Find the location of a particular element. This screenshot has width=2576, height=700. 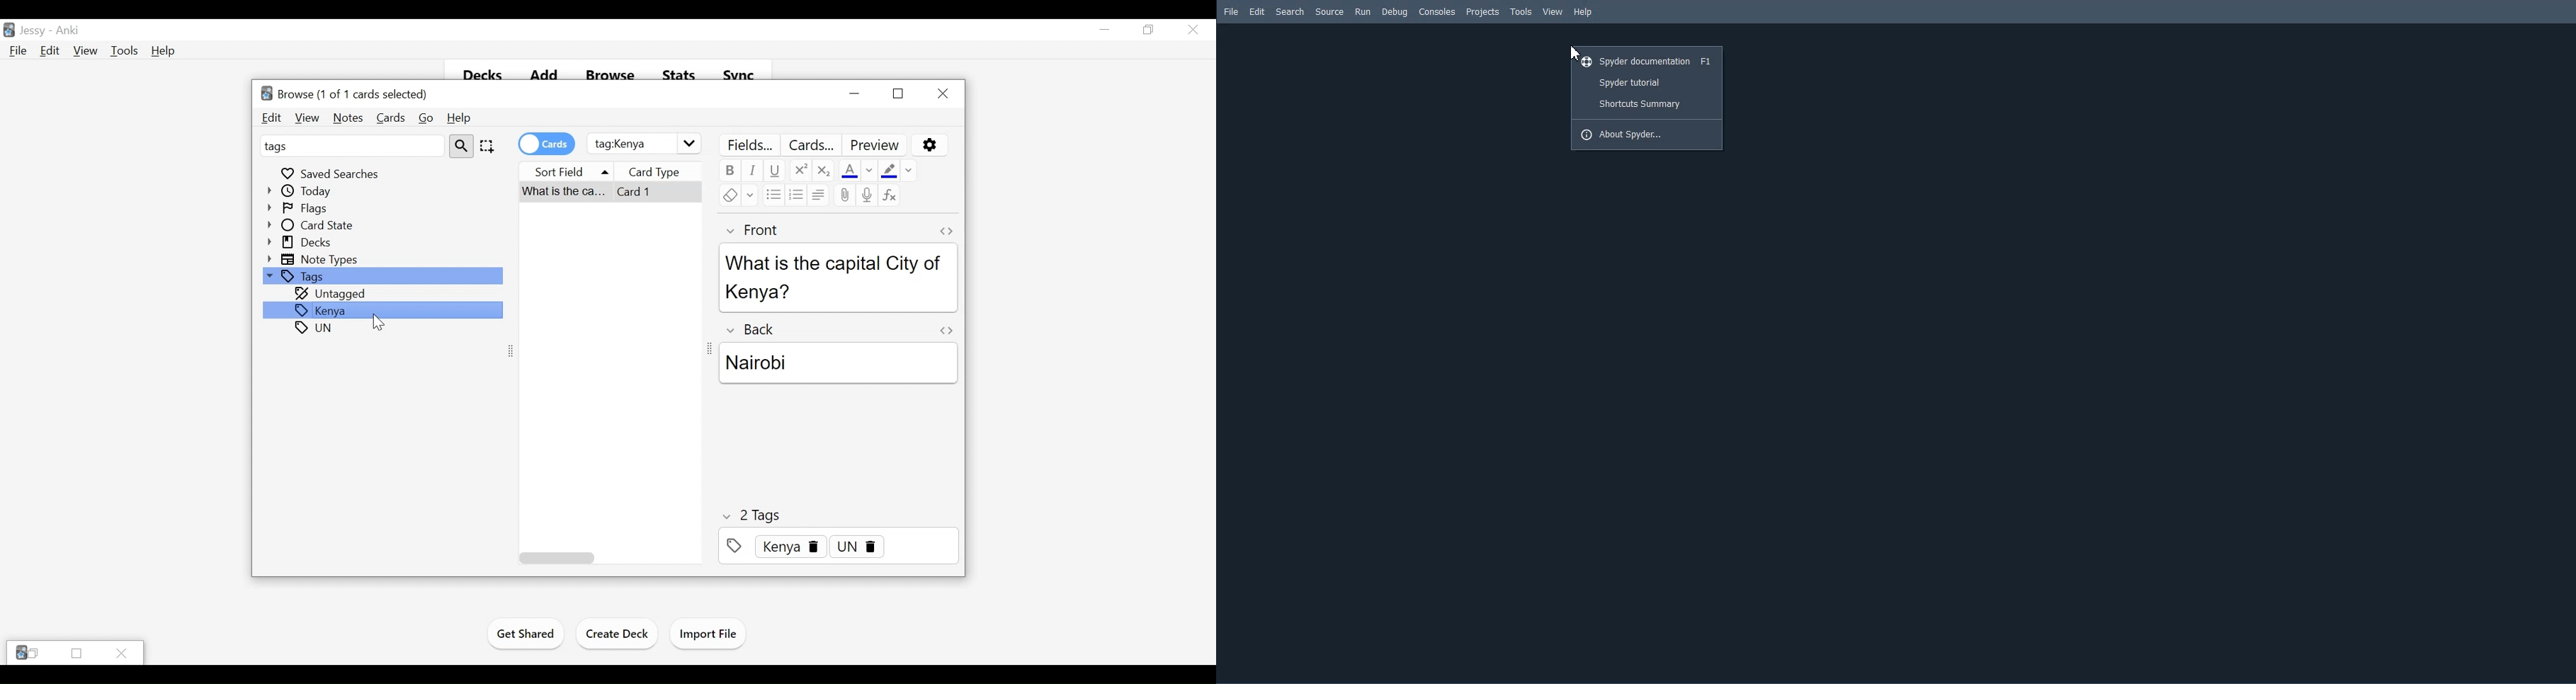

minimize is located at coordinates (1105, 29).